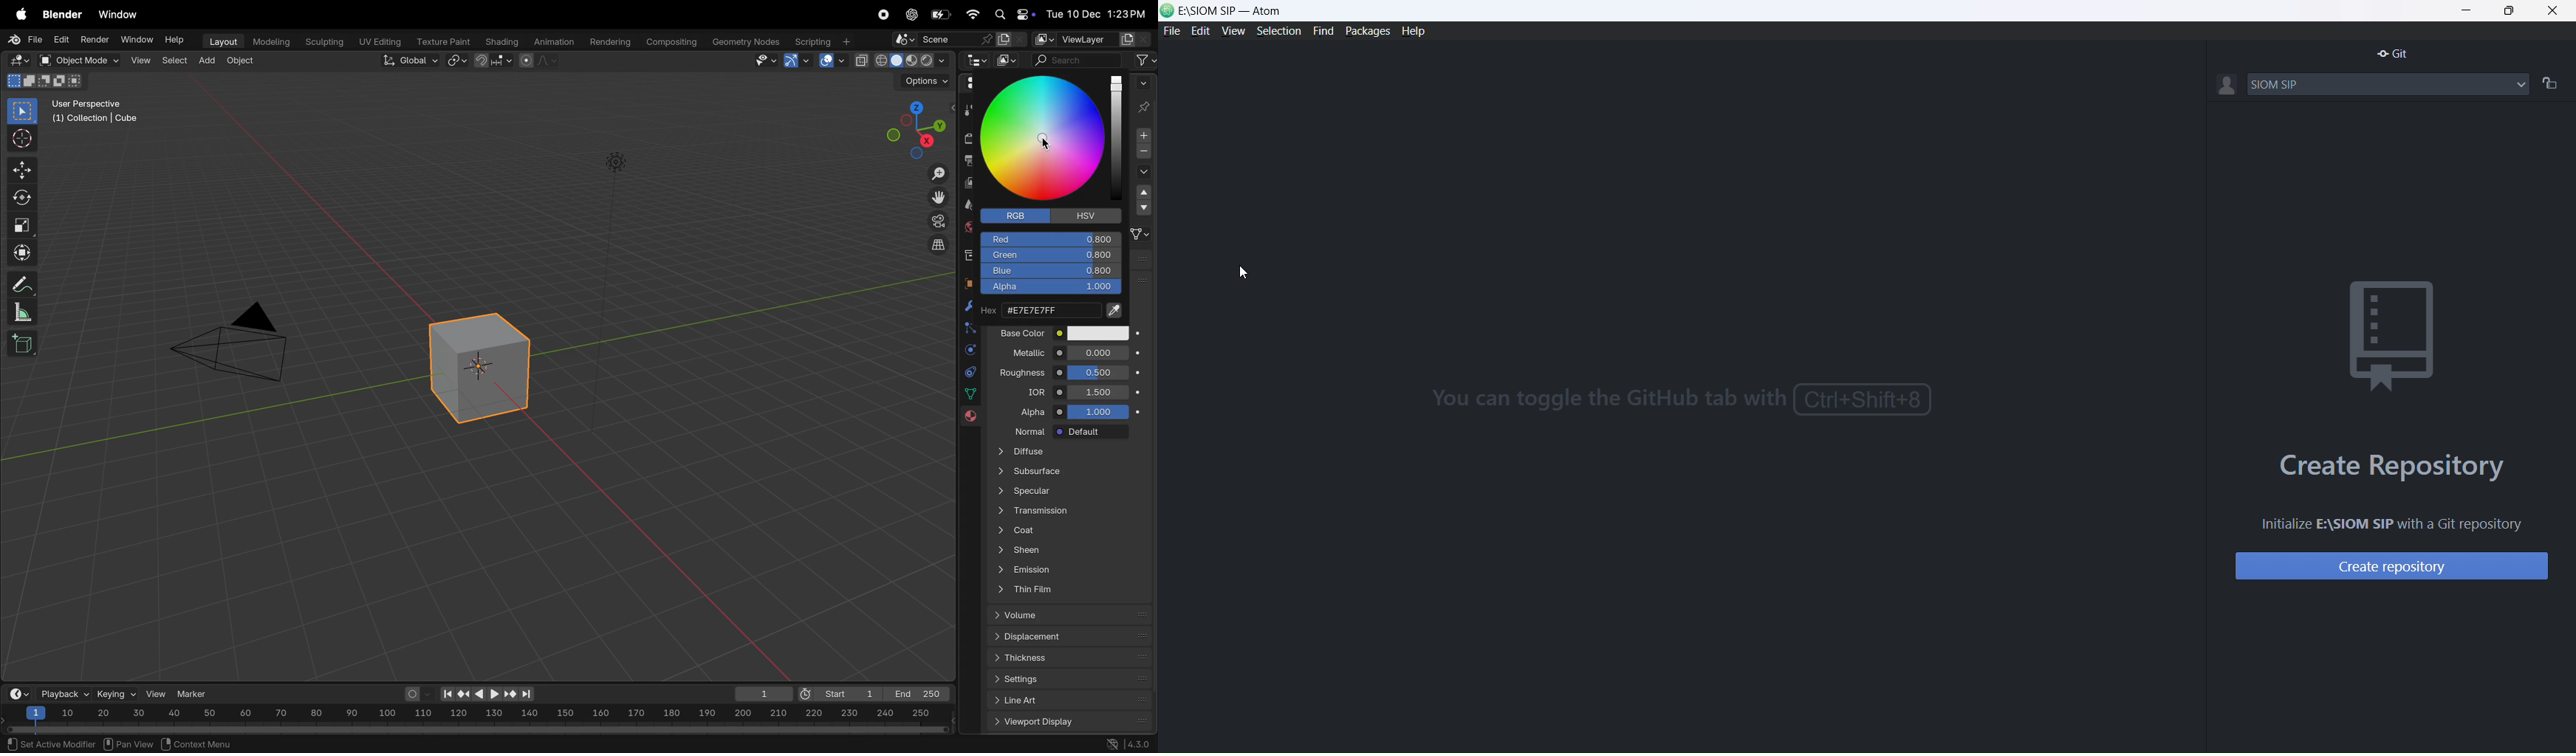 Image resolution: width=2576 pixels, height=756 pixels. Describe the element at coordinates (2393, 55) in the screenshot. I see `git` at that location.